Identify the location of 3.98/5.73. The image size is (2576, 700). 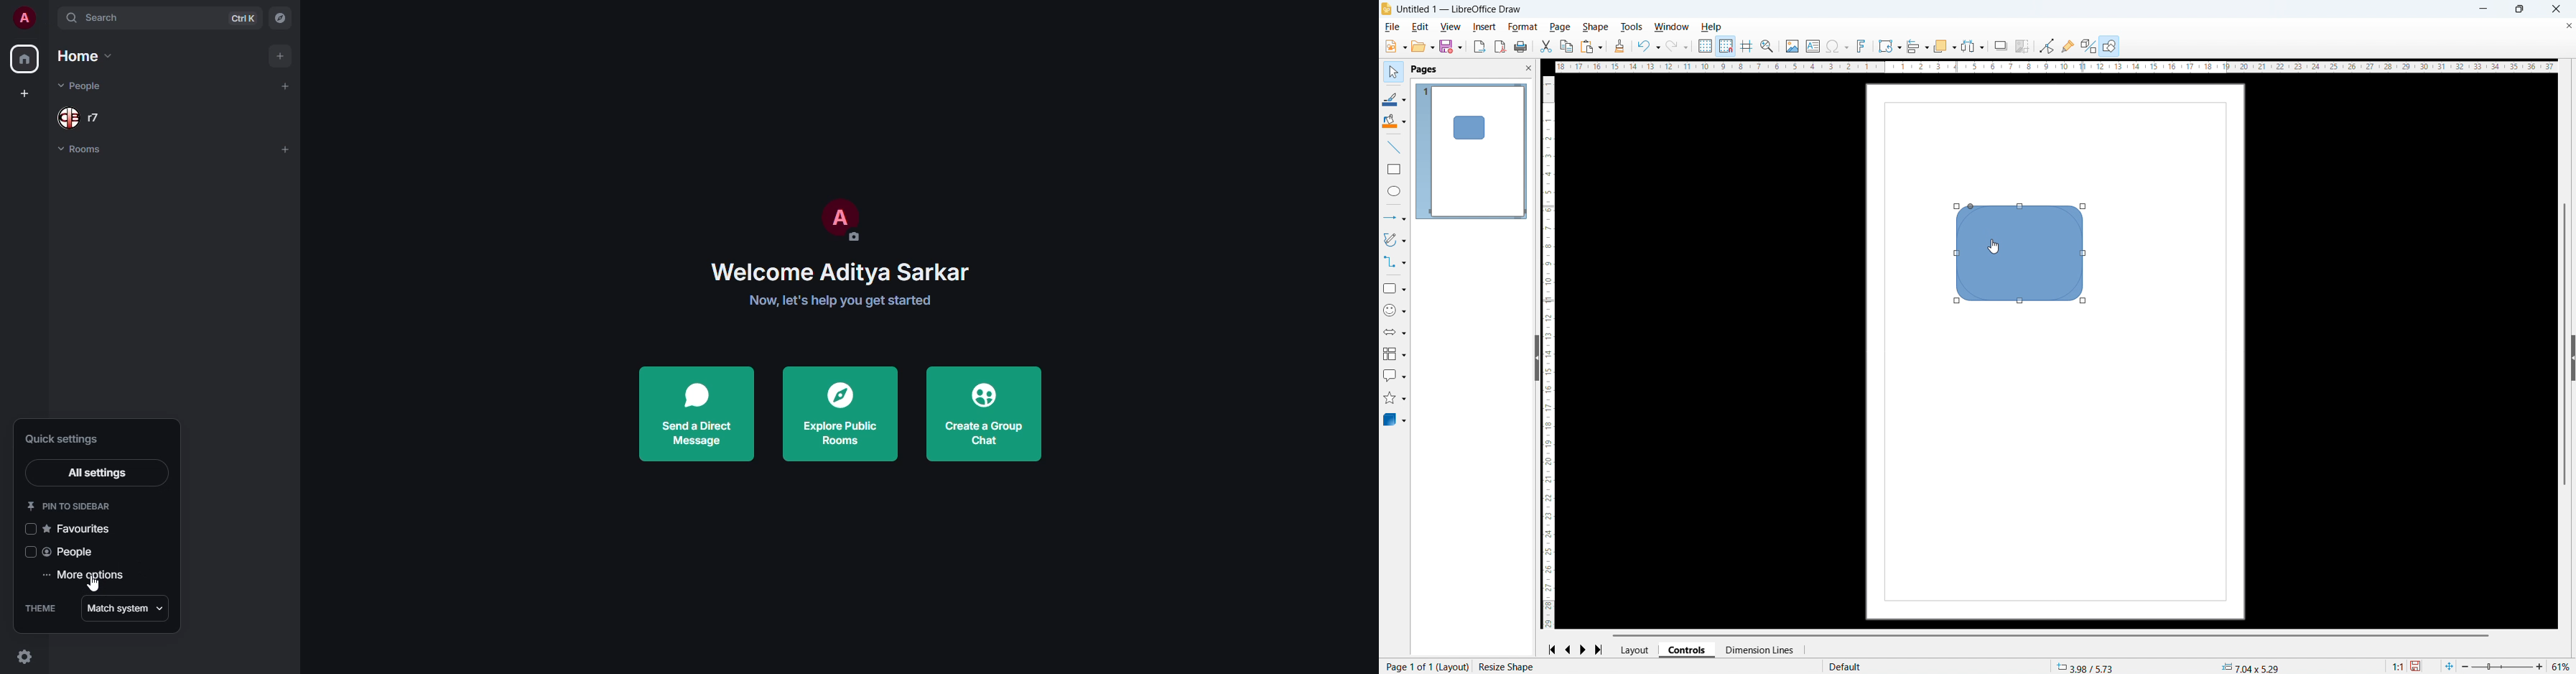
(2087, 666).